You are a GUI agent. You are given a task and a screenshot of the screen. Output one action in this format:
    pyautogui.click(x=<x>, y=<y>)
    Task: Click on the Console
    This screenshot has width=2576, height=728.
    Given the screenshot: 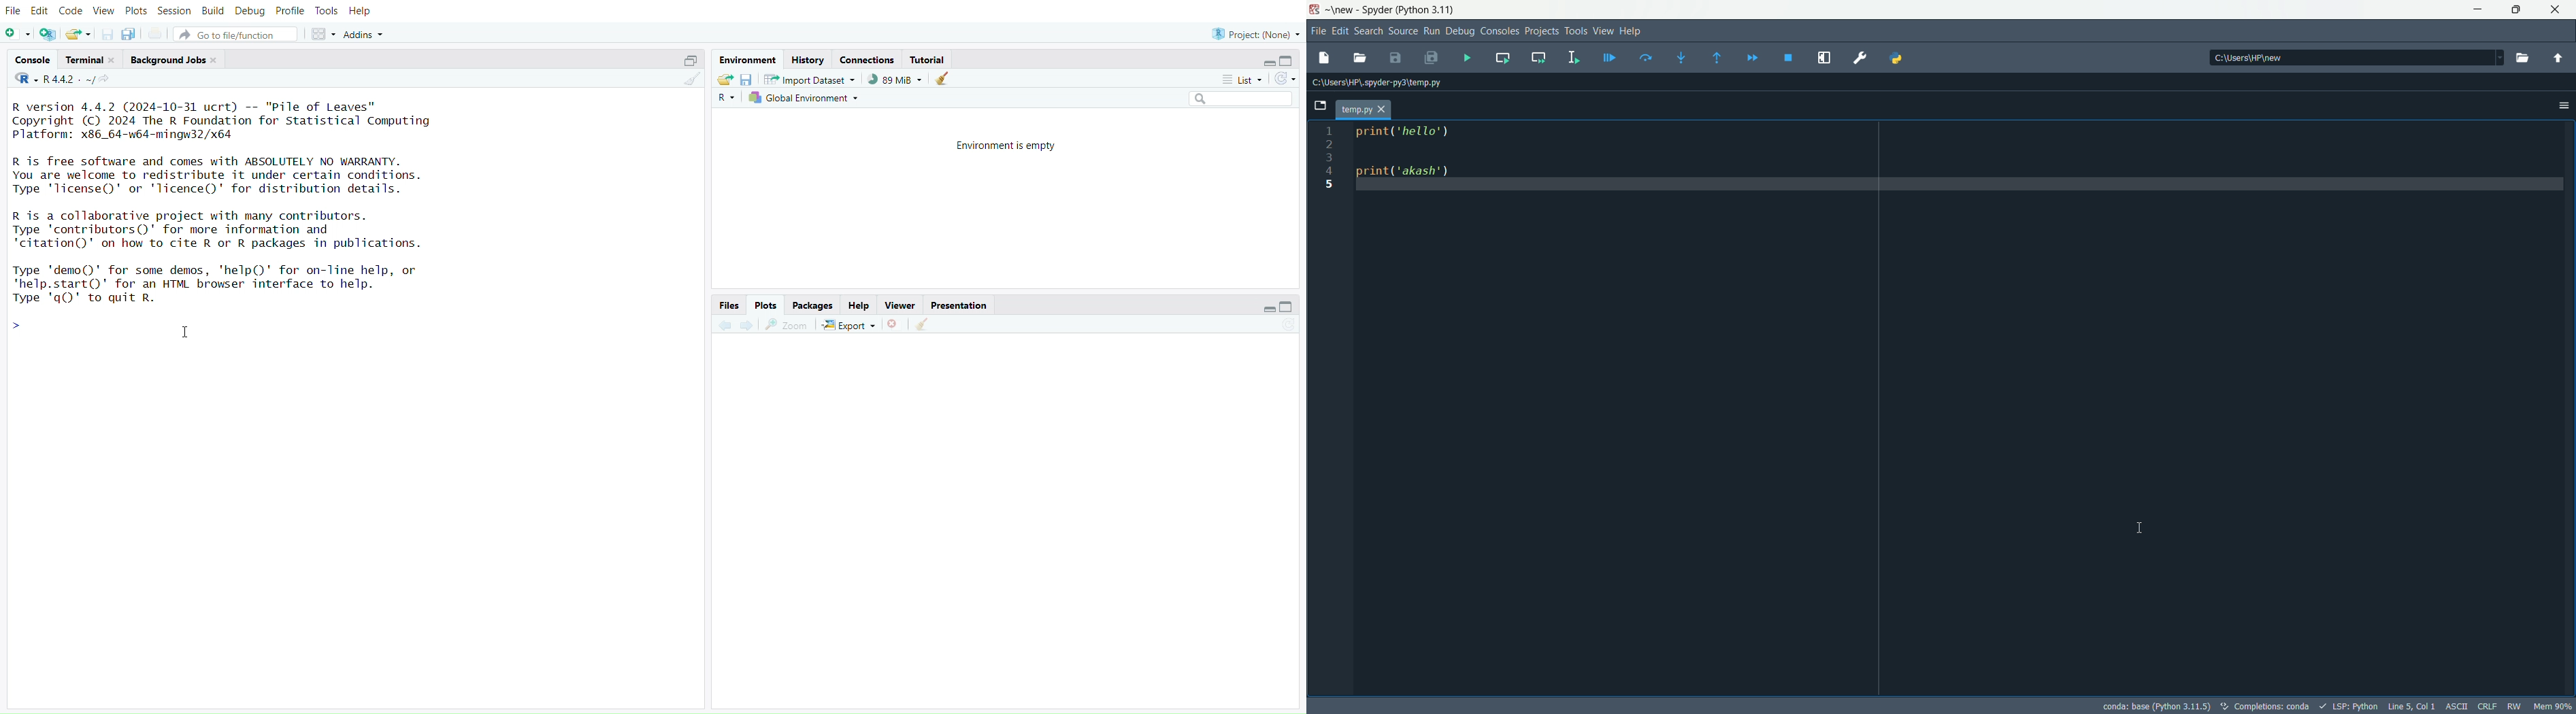 What is the action you would take?
    pyautogui.click(x=33, y=61)
    